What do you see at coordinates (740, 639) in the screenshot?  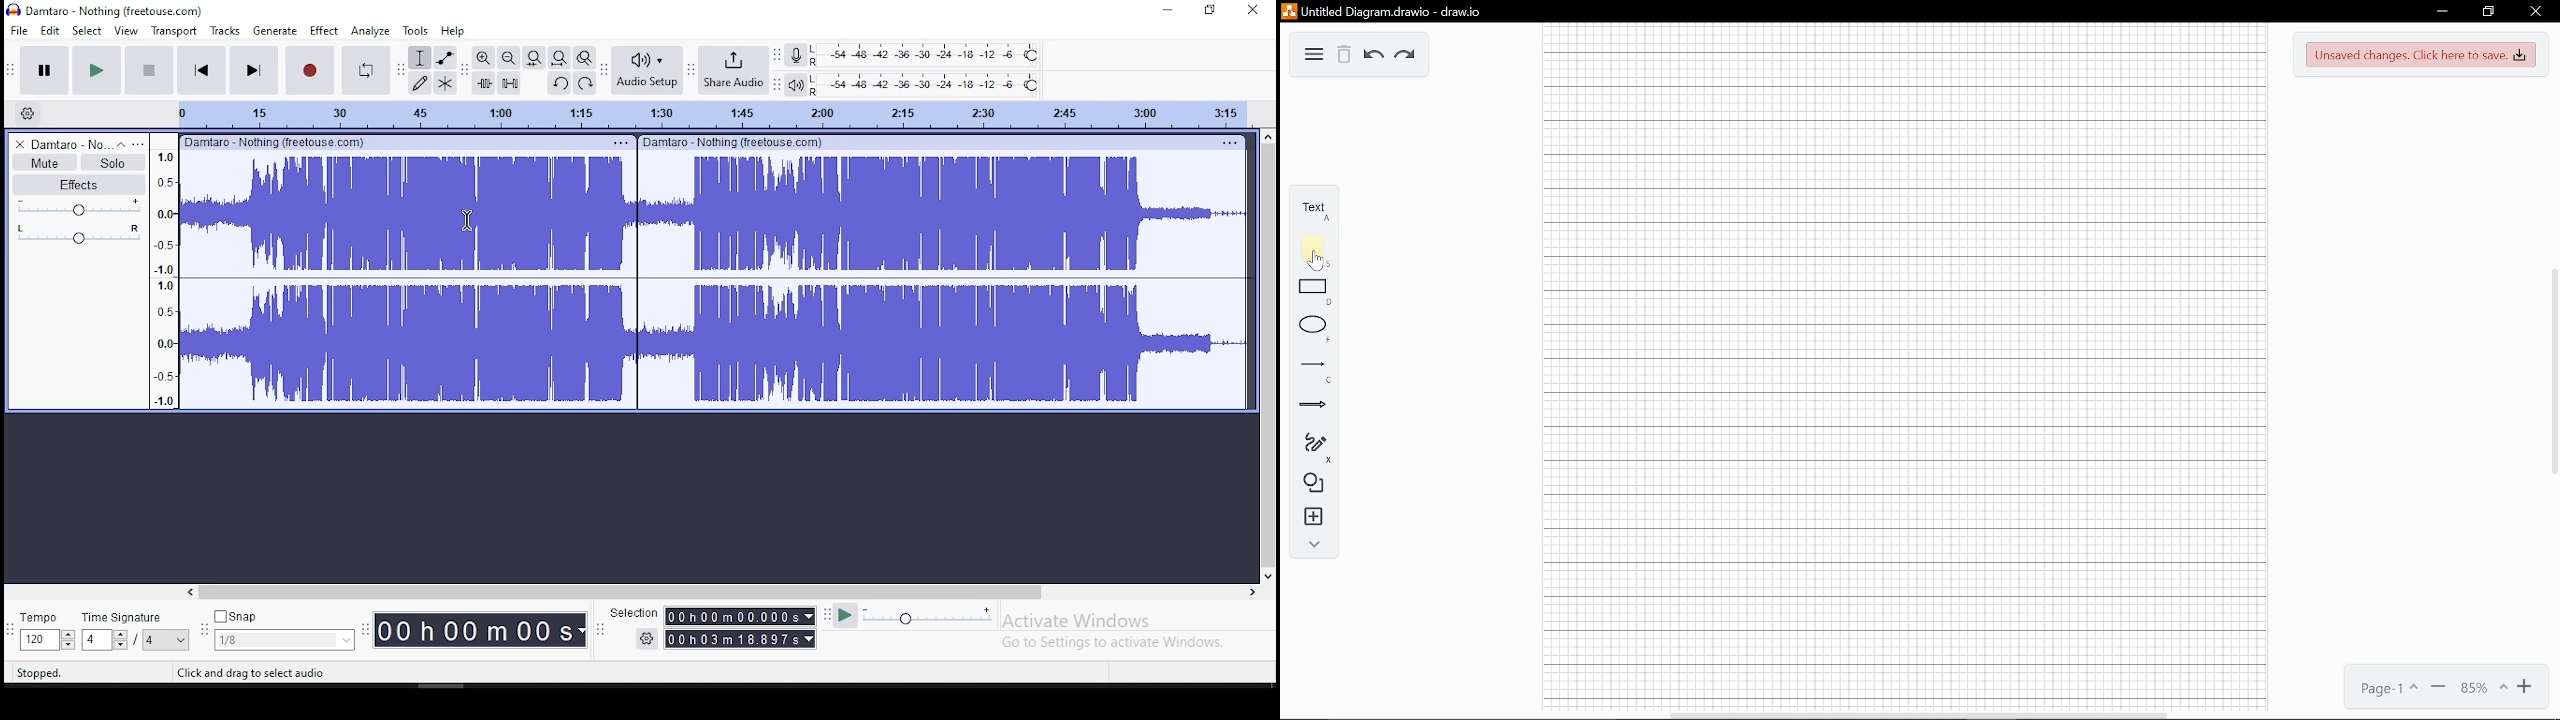 I see `time menu` at bounding box center [740, 639].